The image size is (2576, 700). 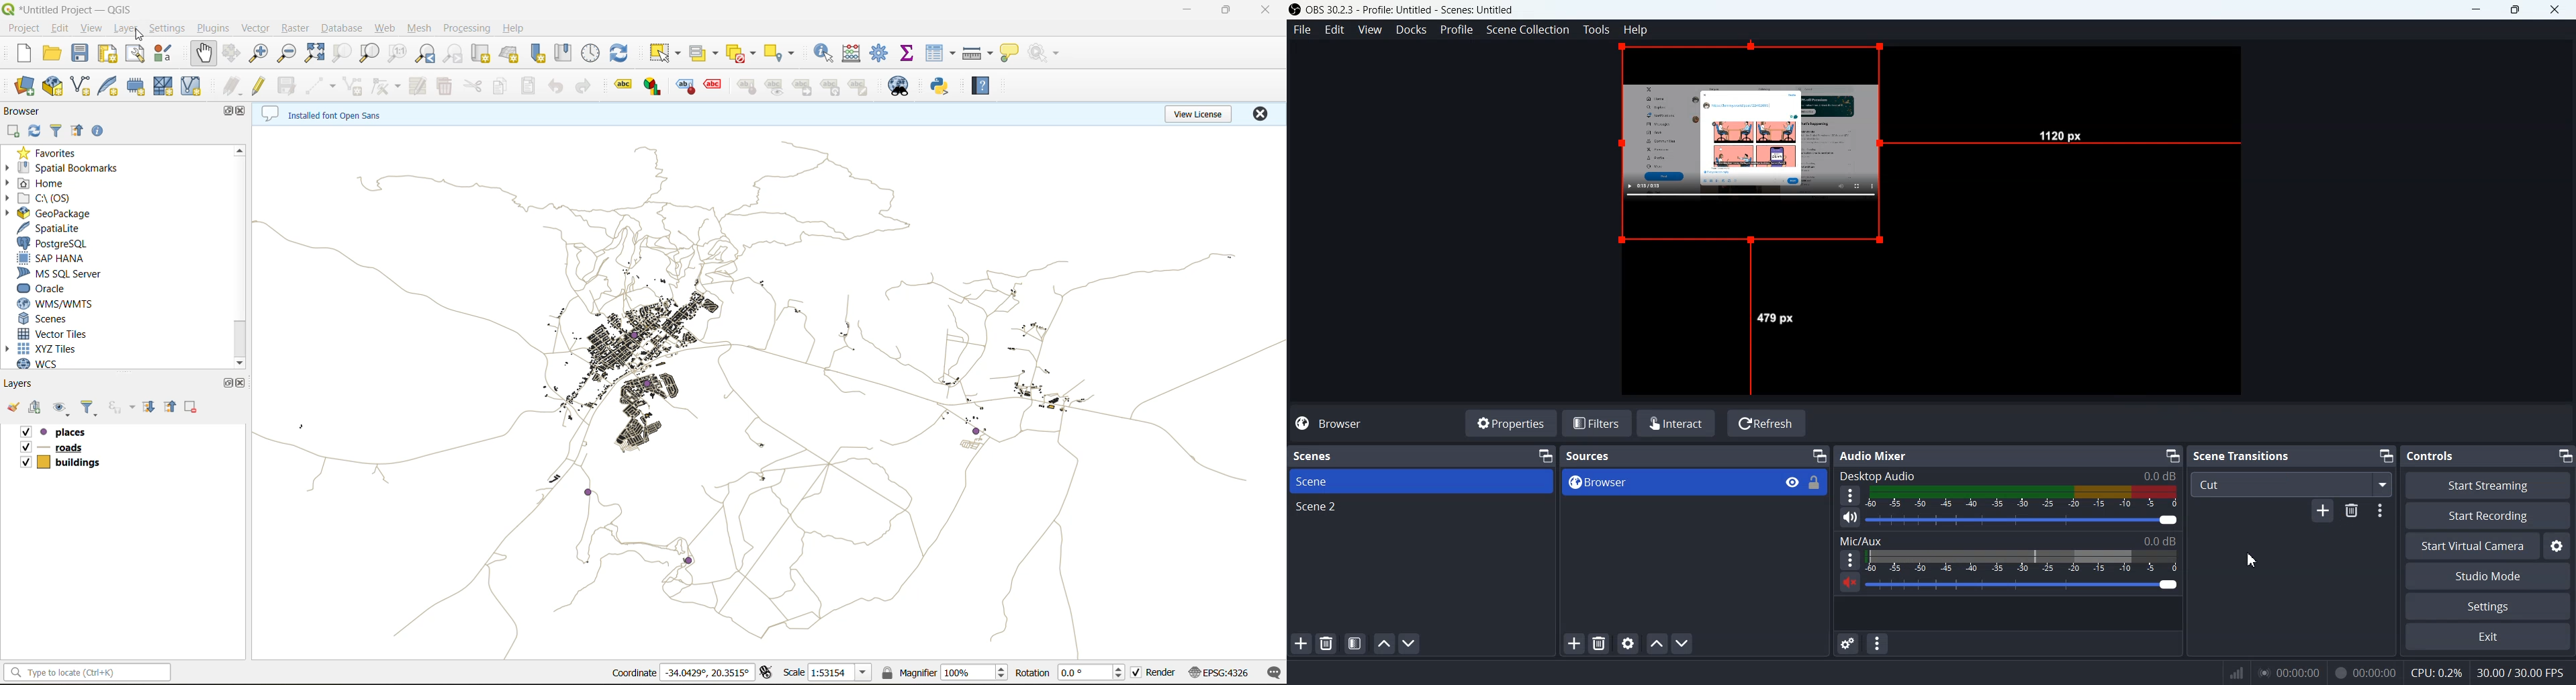 What do you see at coordinates (120, 407) in the screenshot?
I see `filter by expression` at bounding box center [120, 407].